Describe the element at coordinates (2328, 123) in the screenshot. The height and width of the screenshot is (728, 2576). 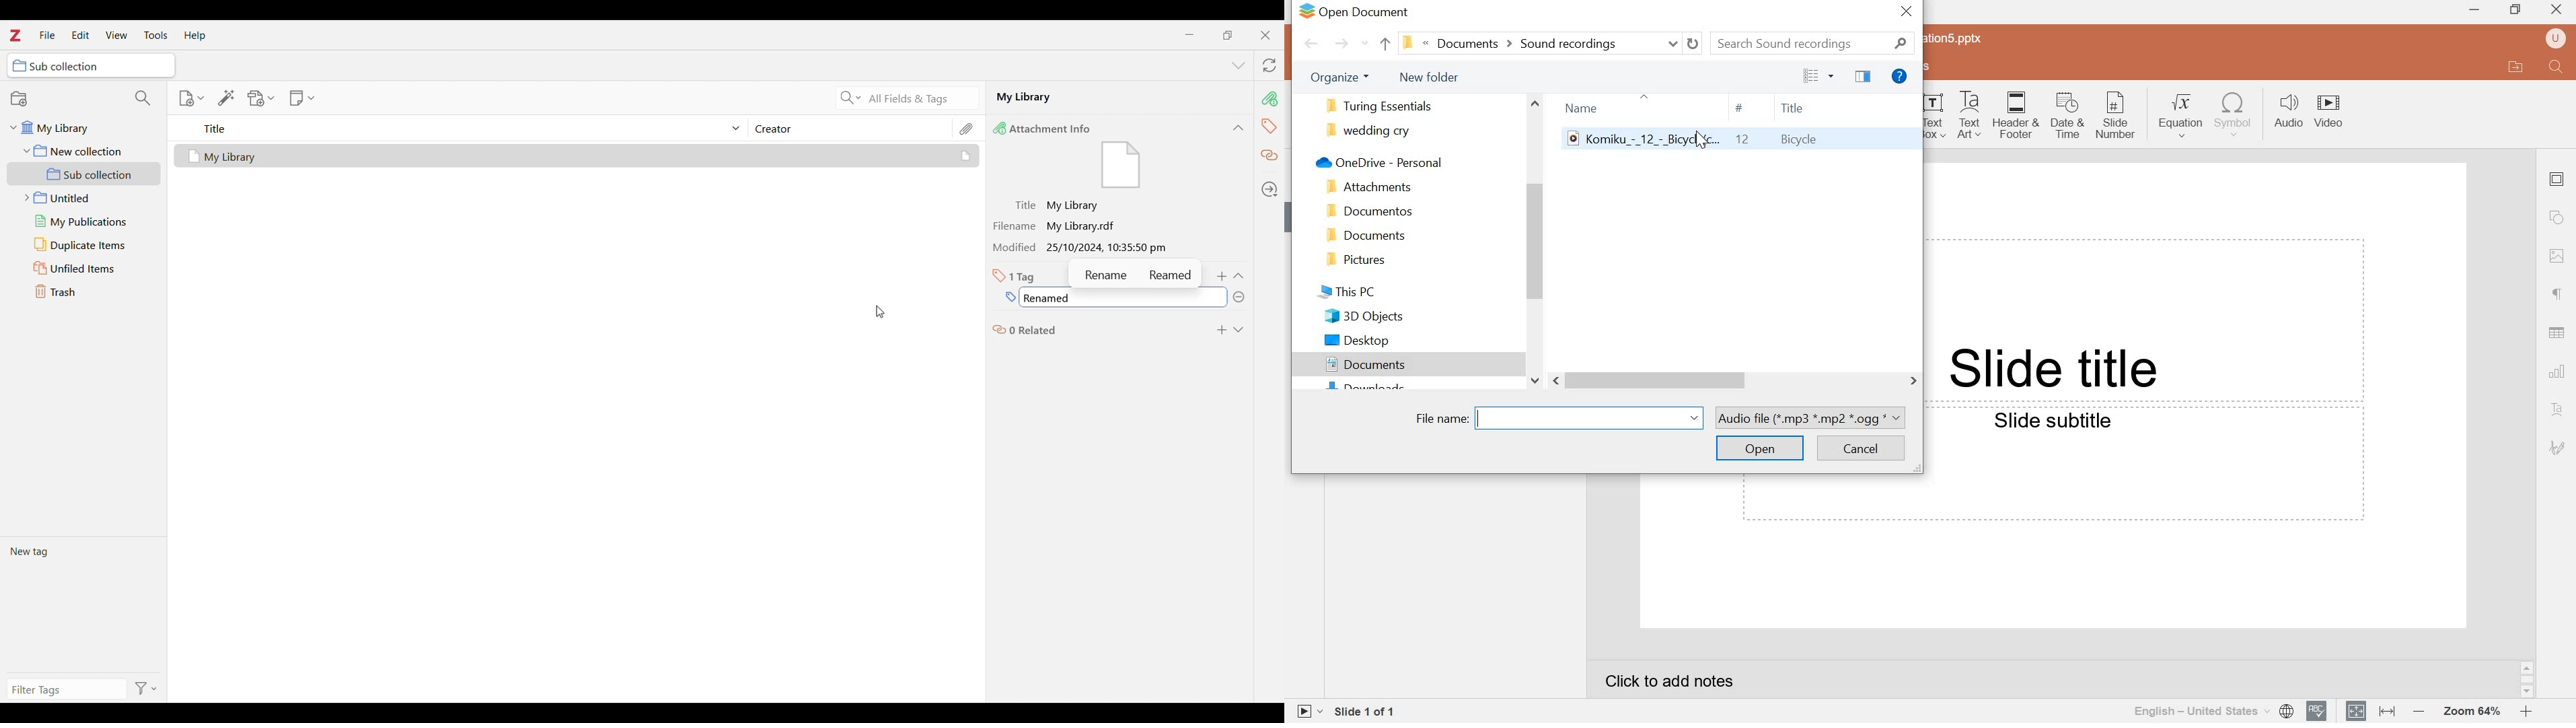
I see `video` at that location.